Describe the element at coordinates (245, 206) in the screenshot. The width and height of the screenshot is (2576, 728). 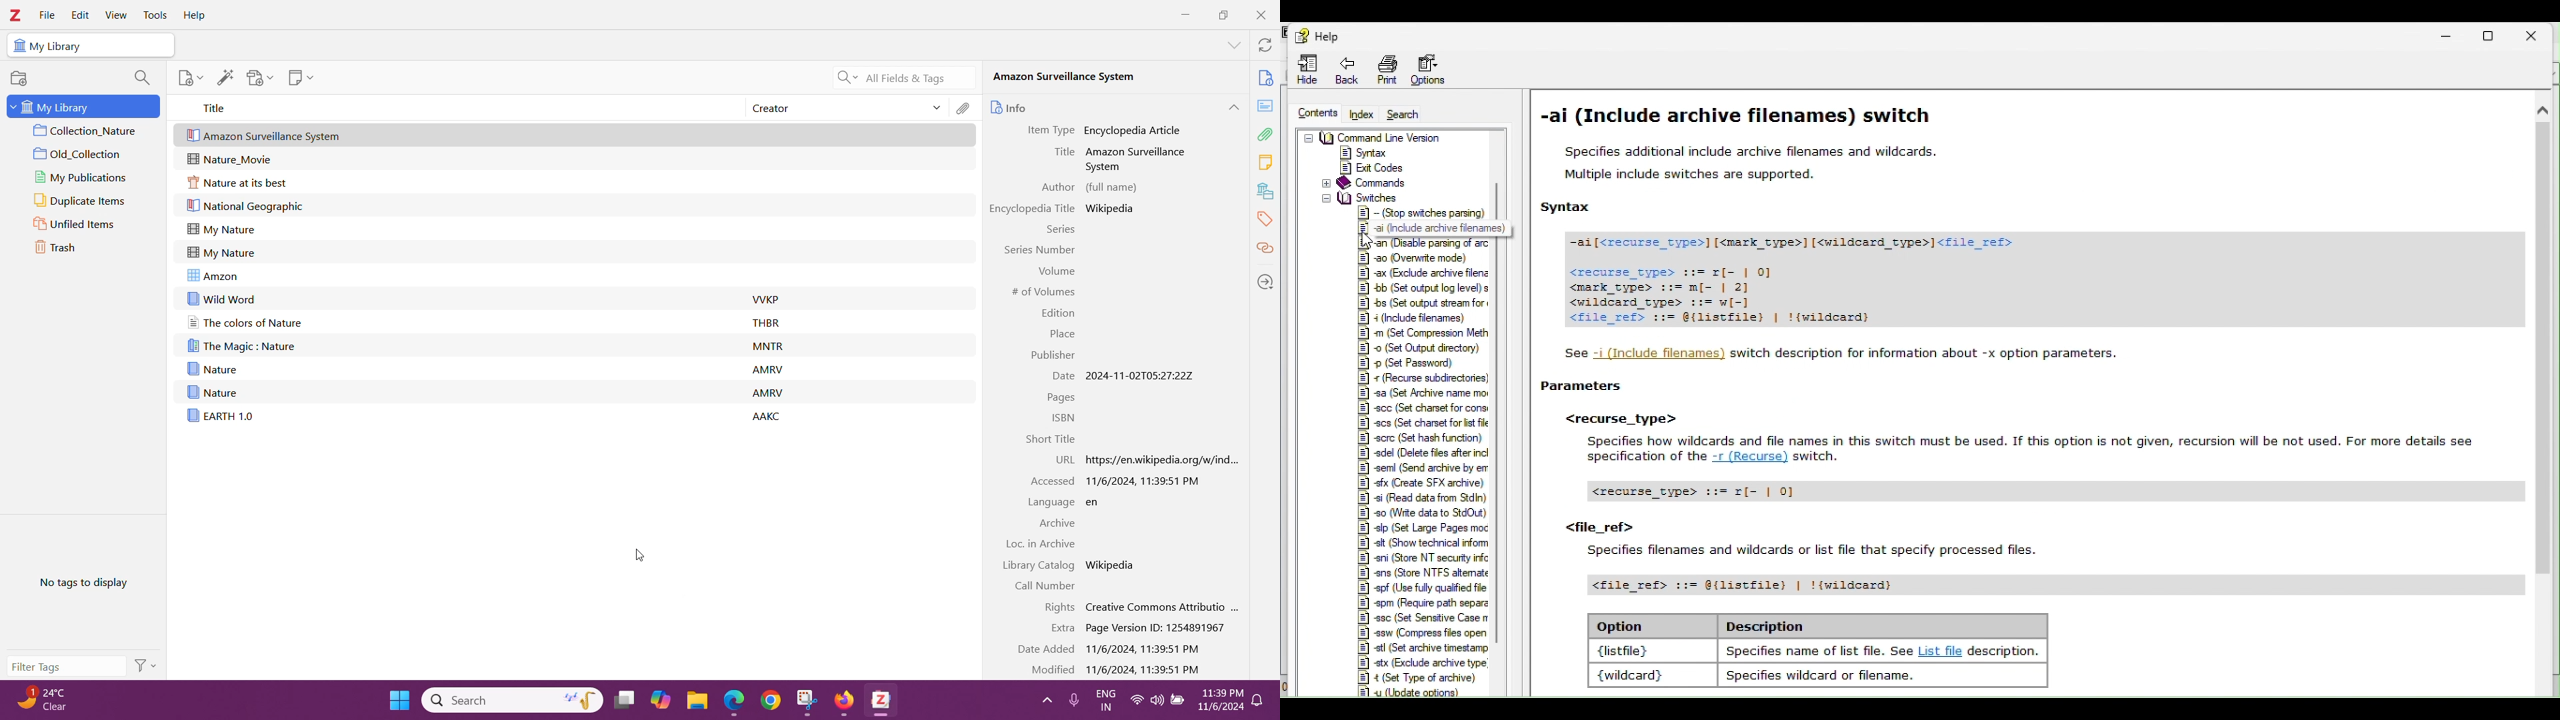
I see `National Geographic` at that location.